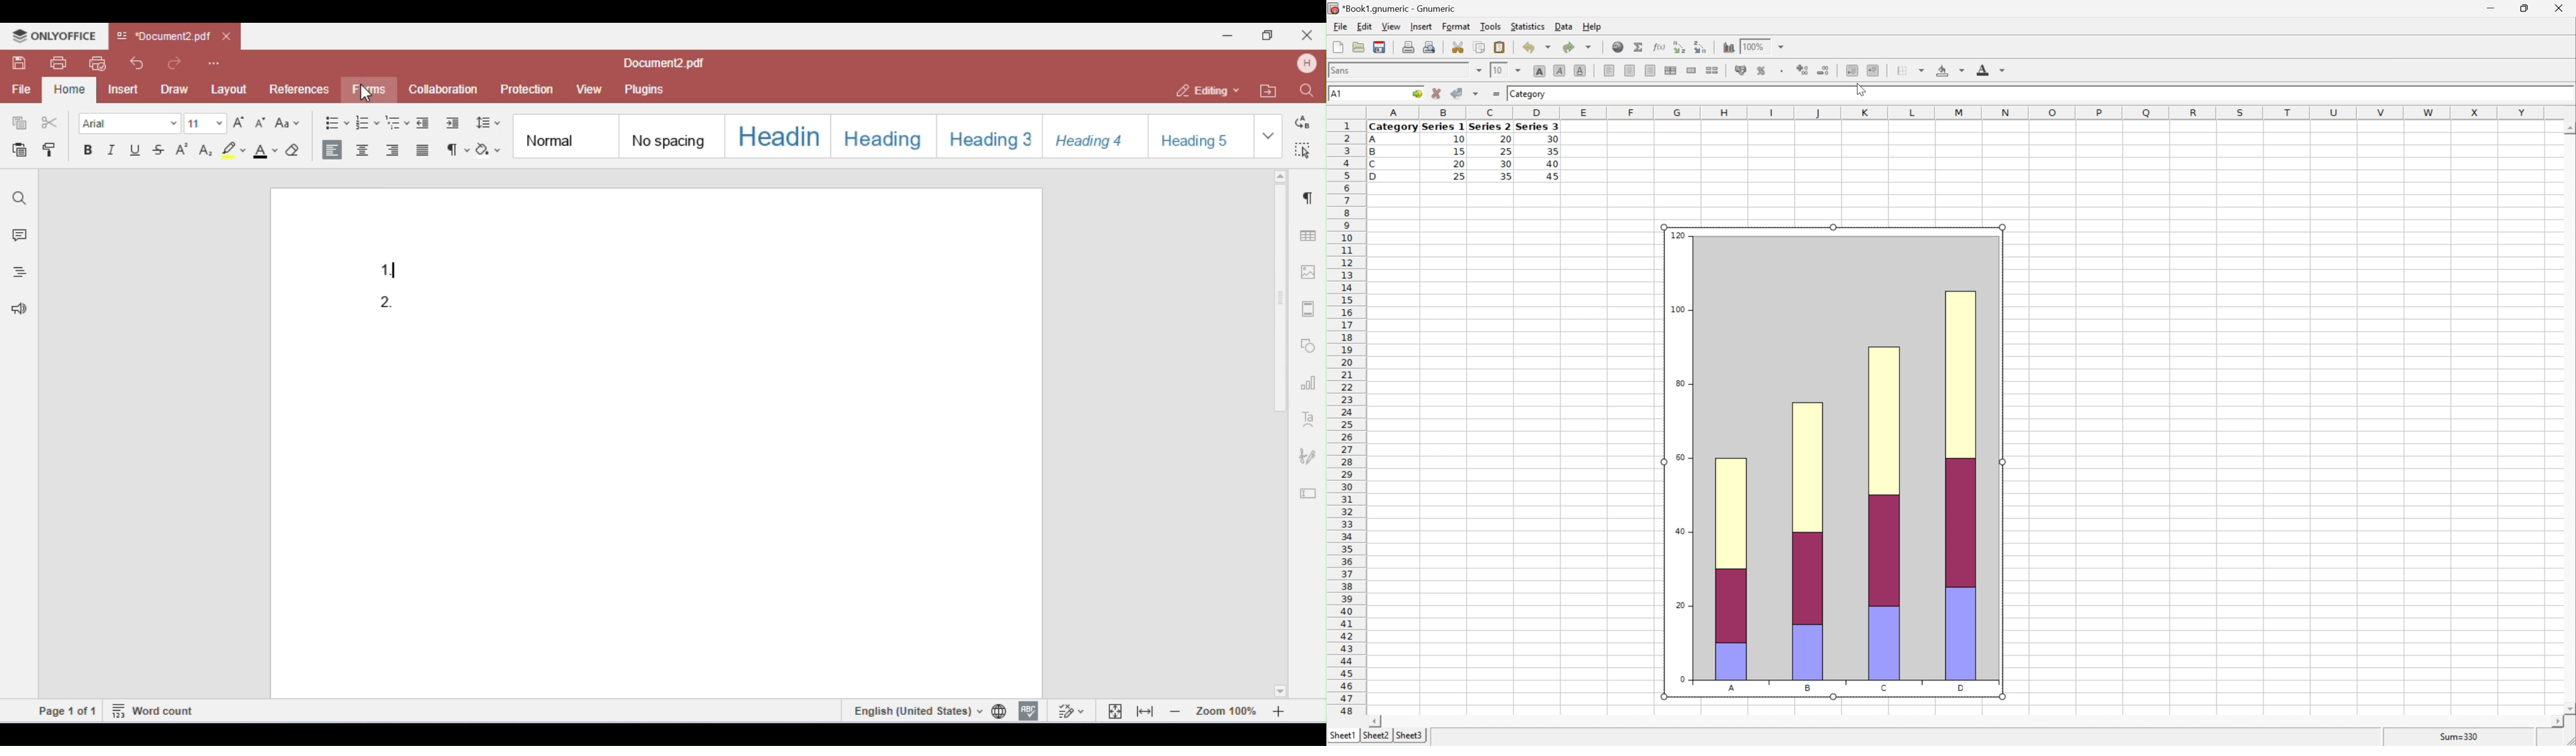 This screenshot has height=756, width=2576. Describe the element at coordinates (1506, 176) in the screenshot. I see `35` at that location.